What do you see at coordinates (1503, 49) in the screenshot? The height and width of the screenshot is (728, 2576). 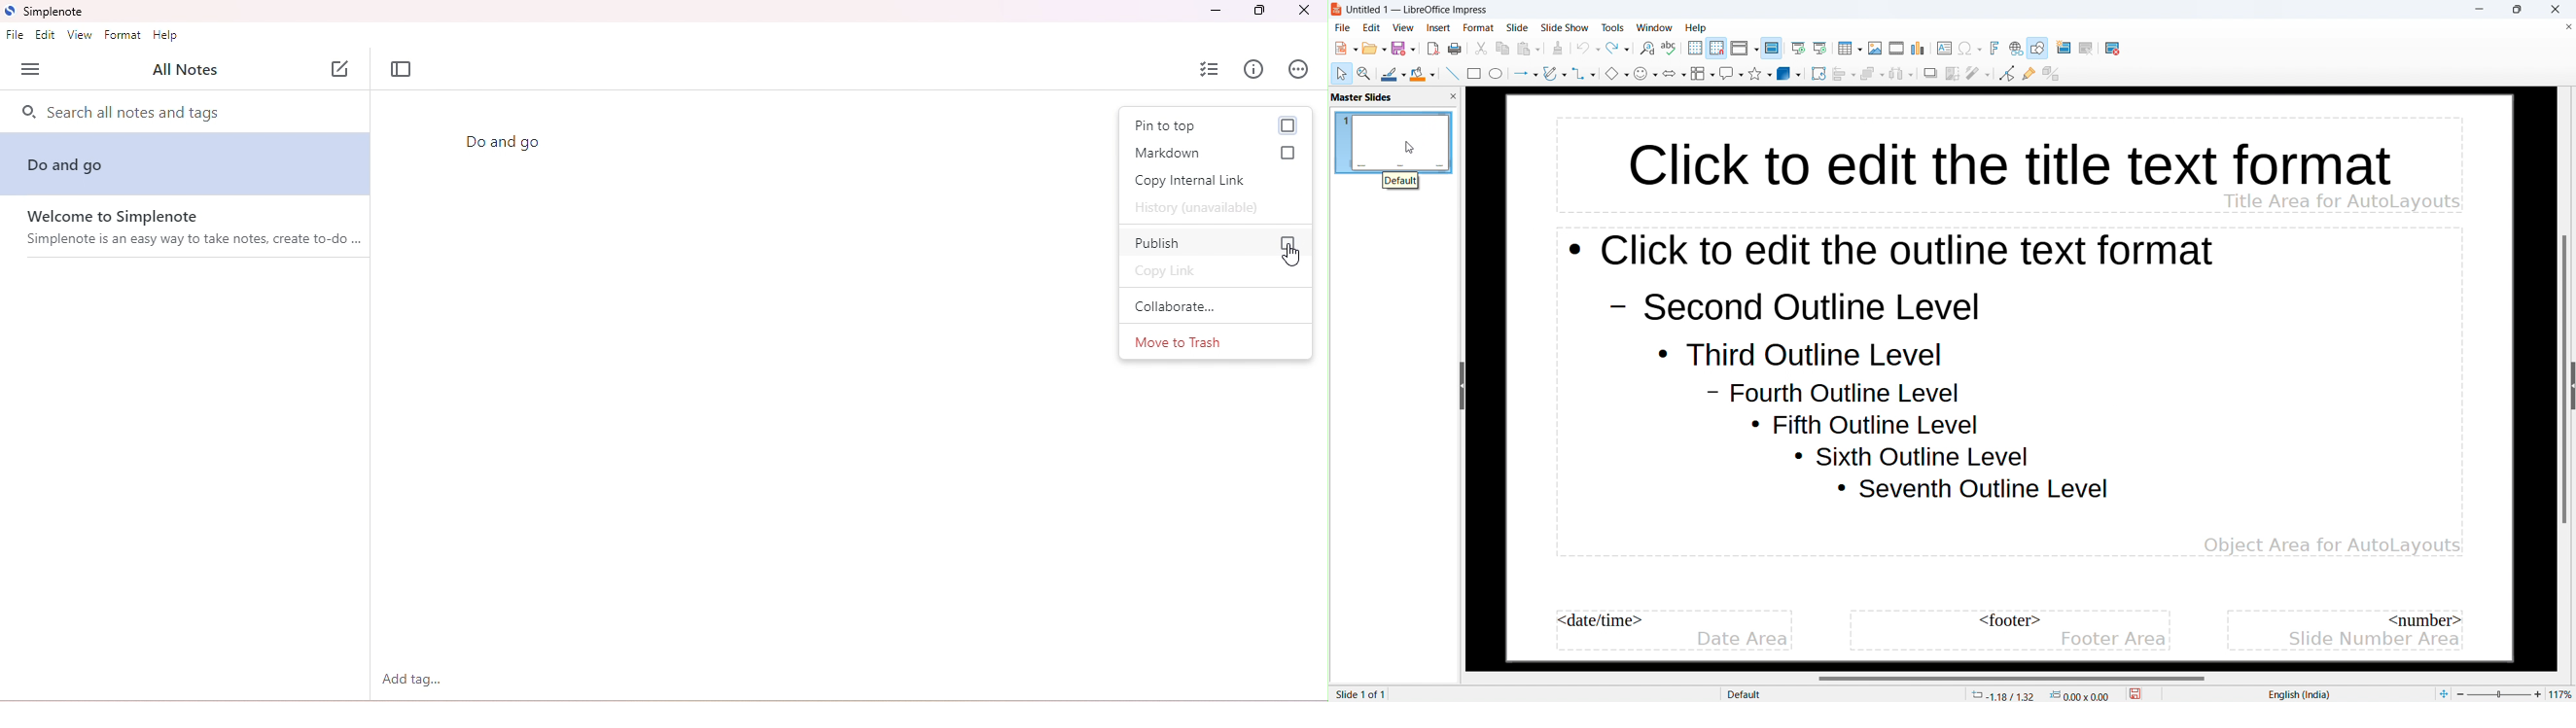 I see `copy` at bounding box center [1503, 49].